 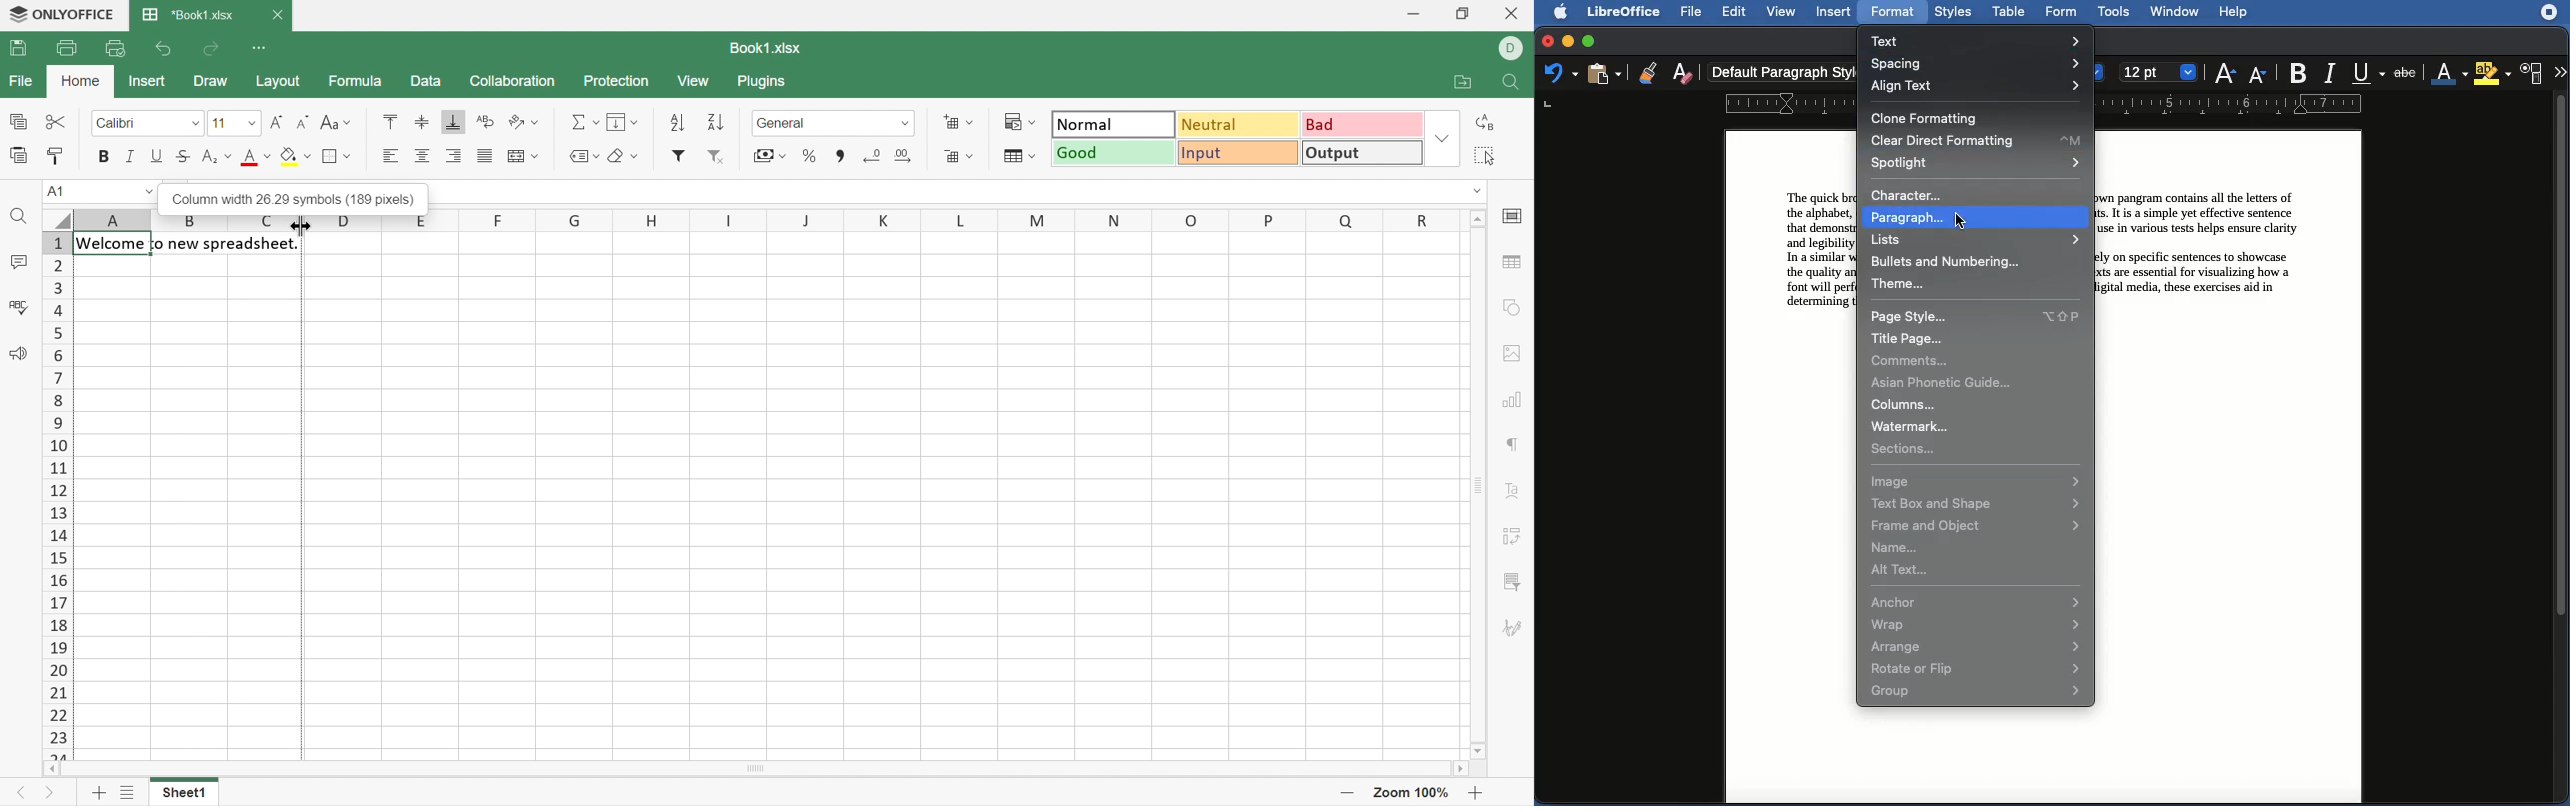 What do you see at coordinates (97, 795) in the screenshot?
I see `Add sheet` at bounding box center [97, 795].